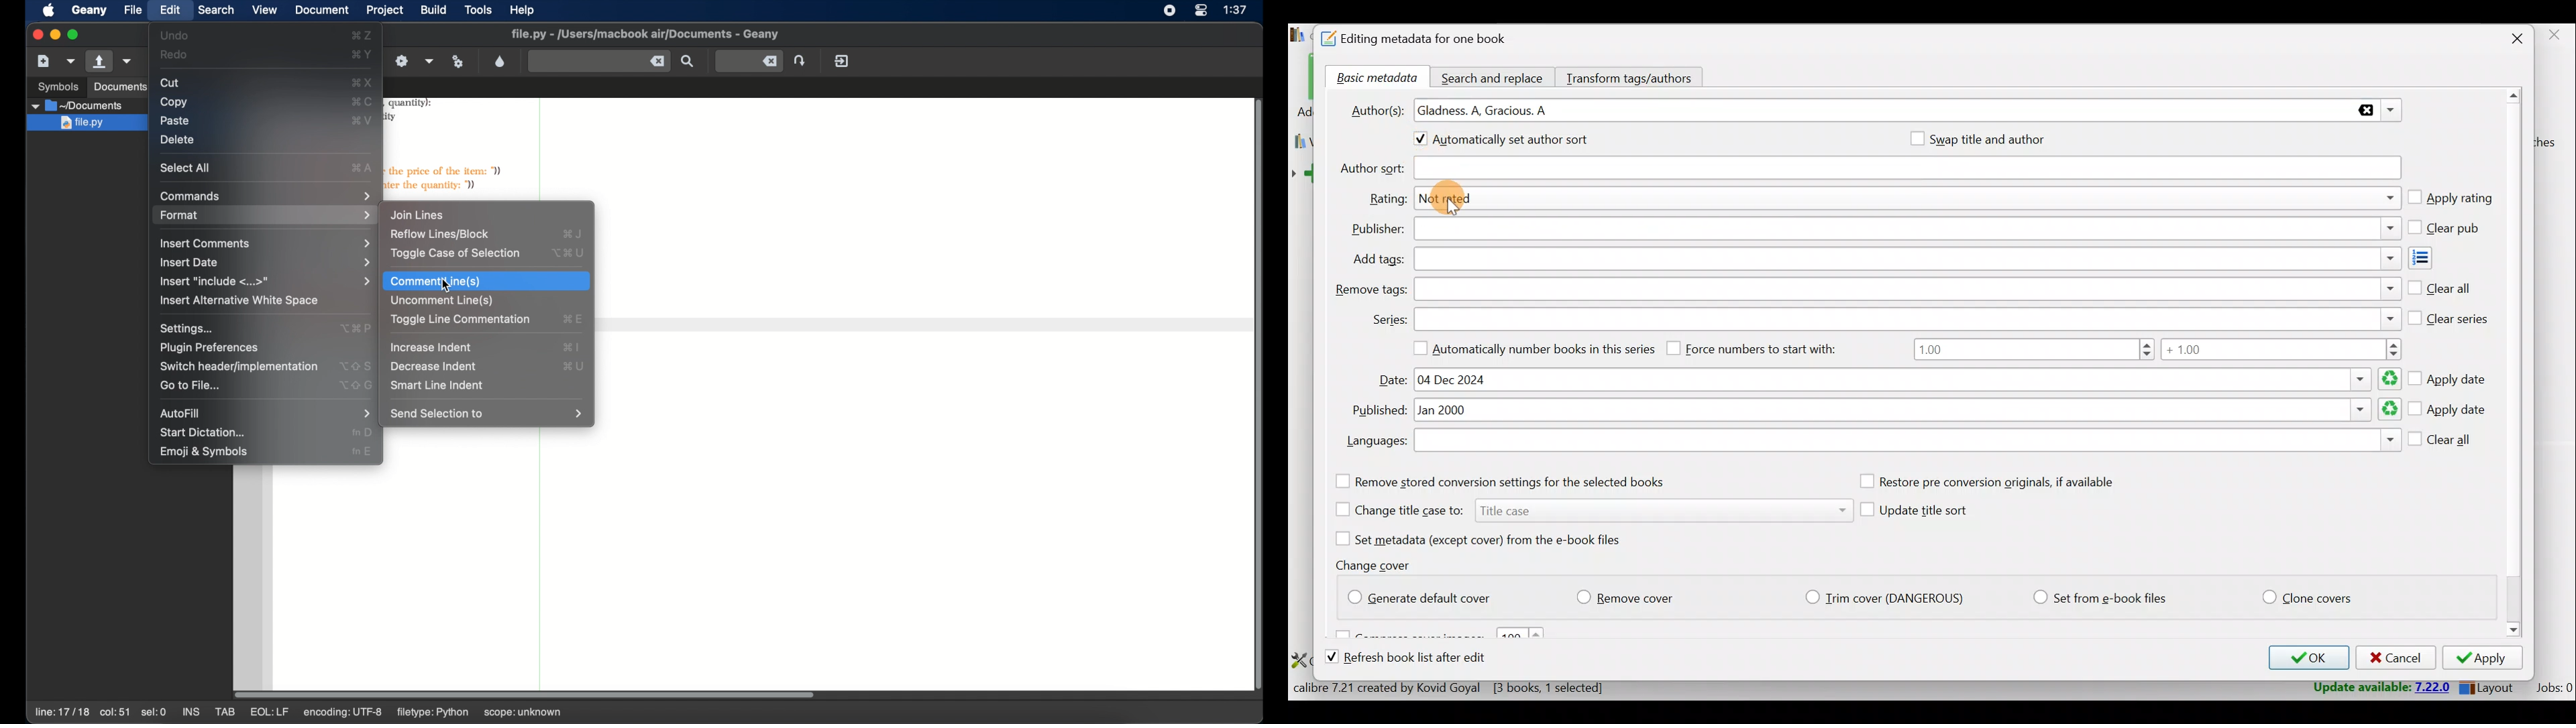  What do you see at coordinates (2394, 658) in the screenshot?
I see `Cancel` at bounding box center [2394, 658].